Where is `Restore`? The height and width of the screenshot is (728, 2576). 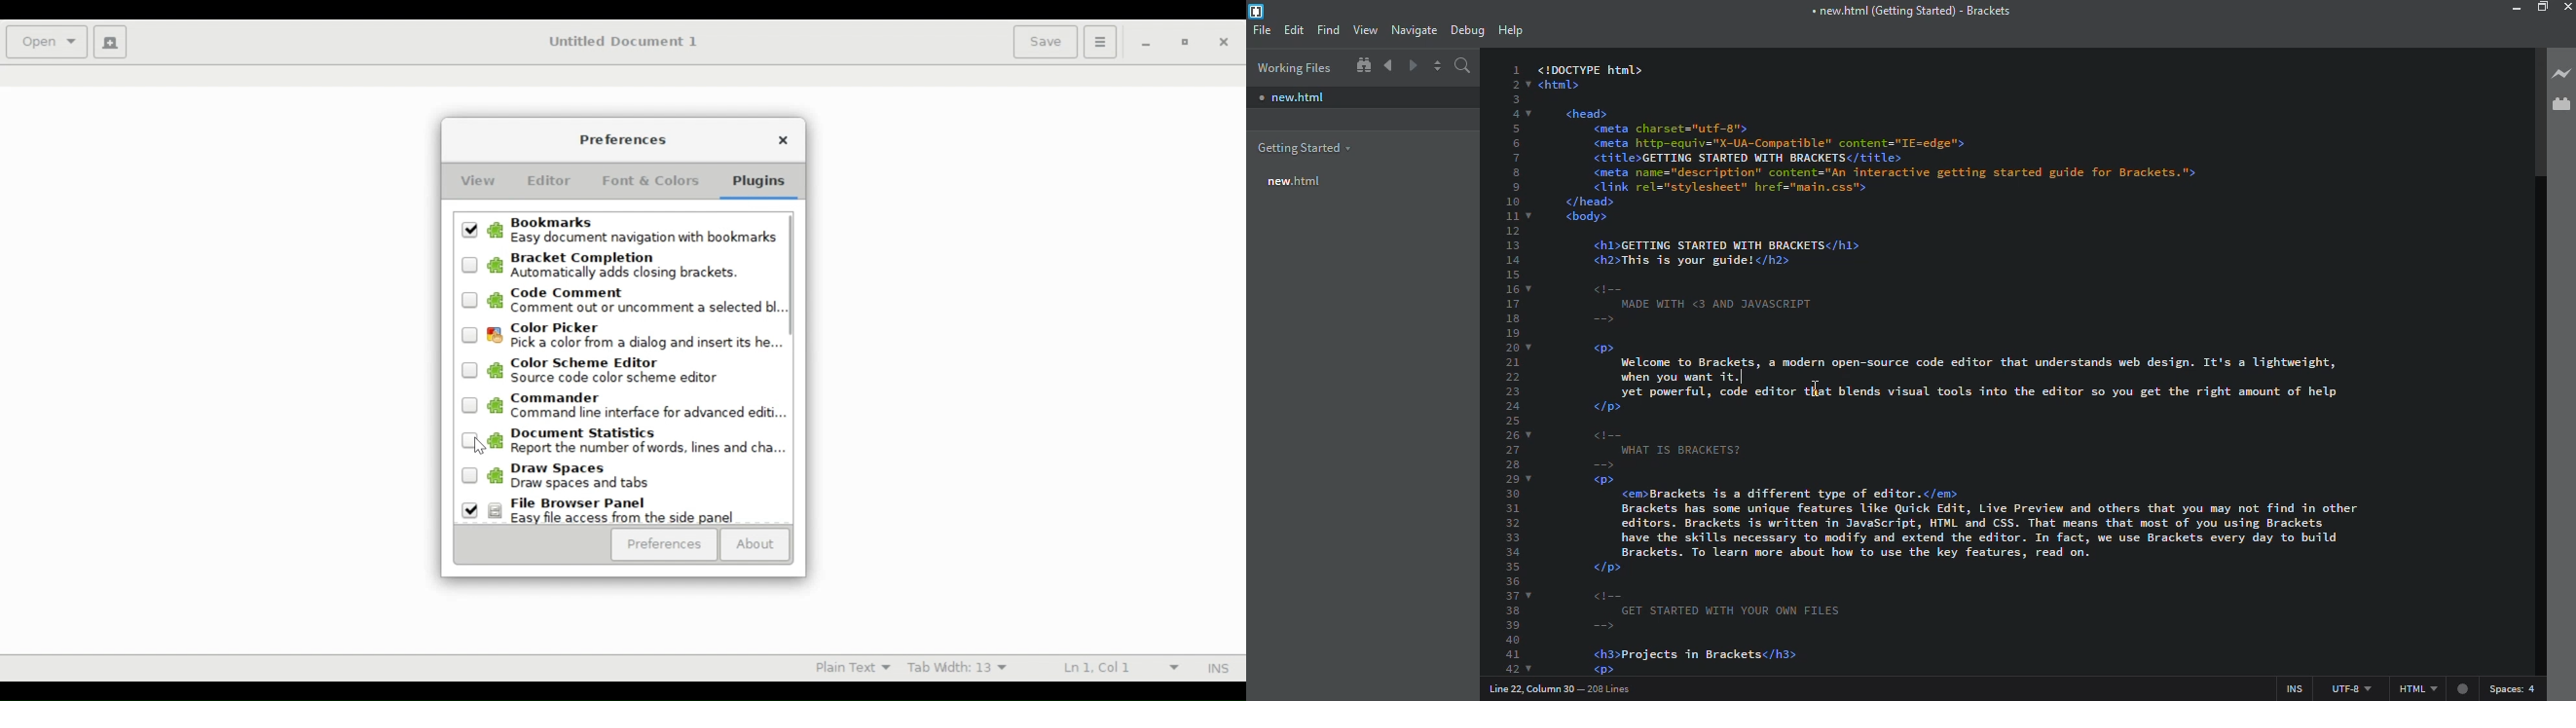
Restore is located at coordinates (1186, 43).